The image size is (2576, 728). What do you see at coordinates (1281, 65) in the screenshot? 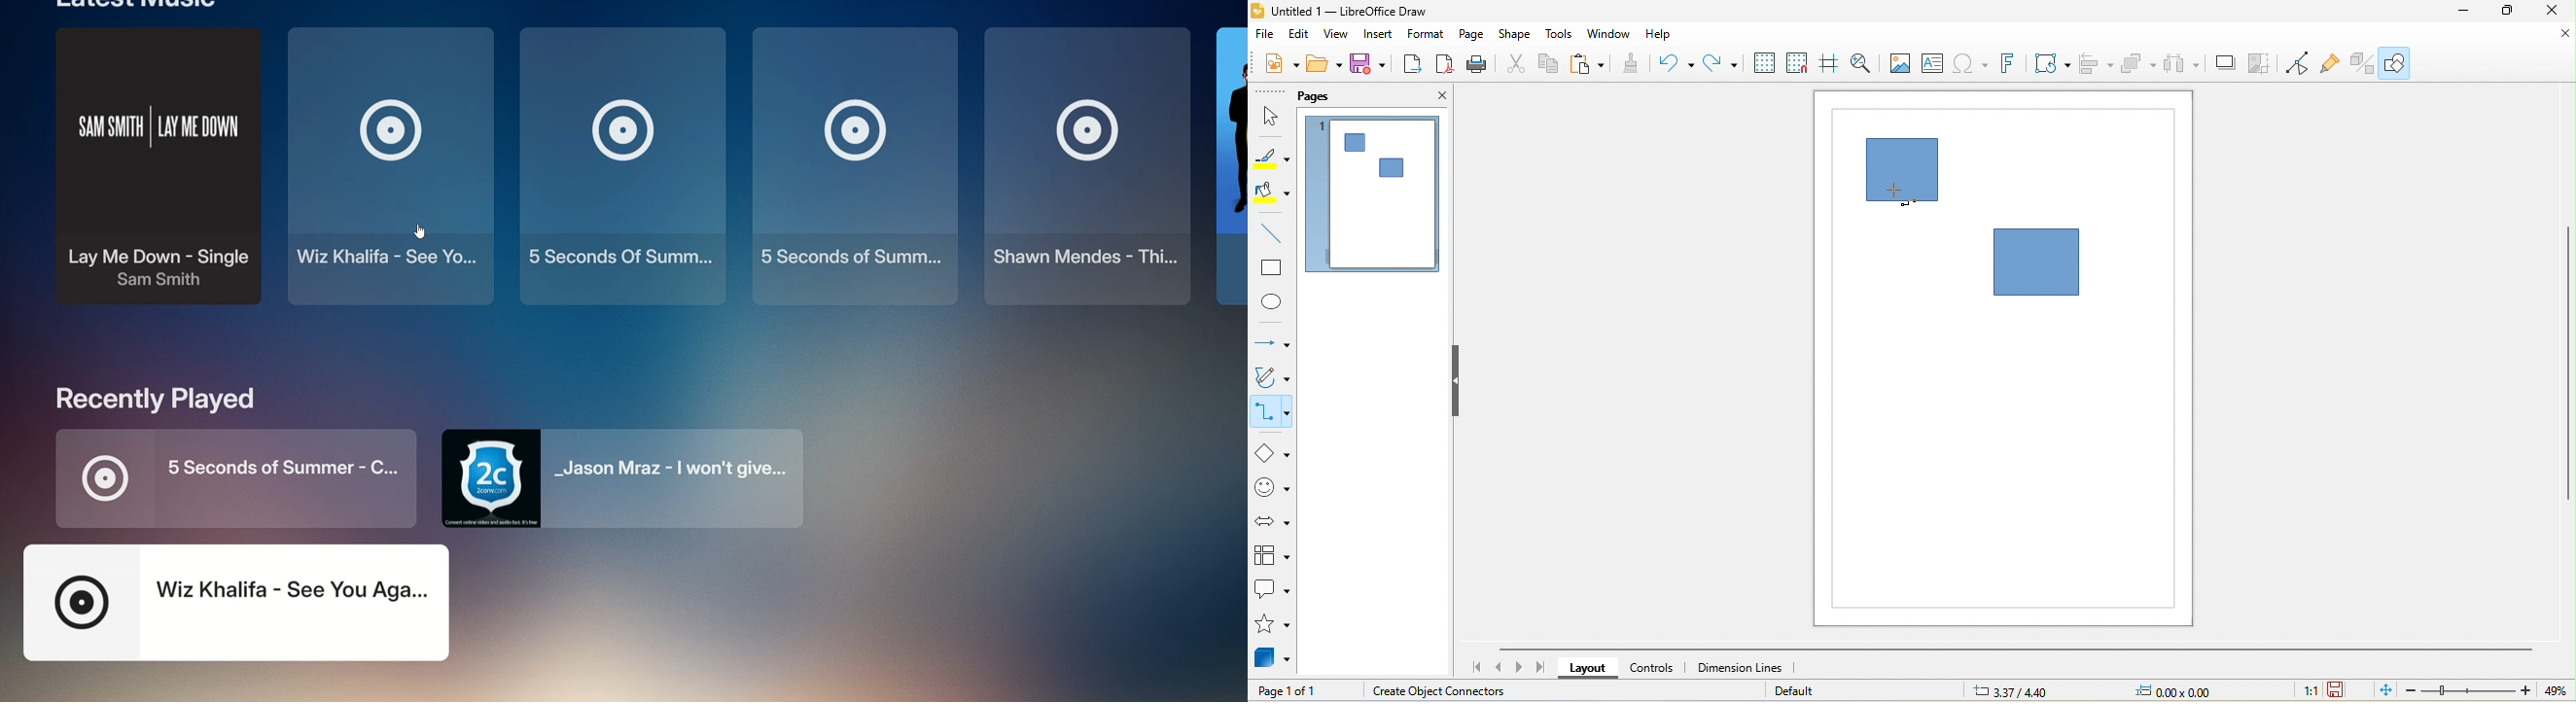
I see `new` at bounding box center [1281, 65].